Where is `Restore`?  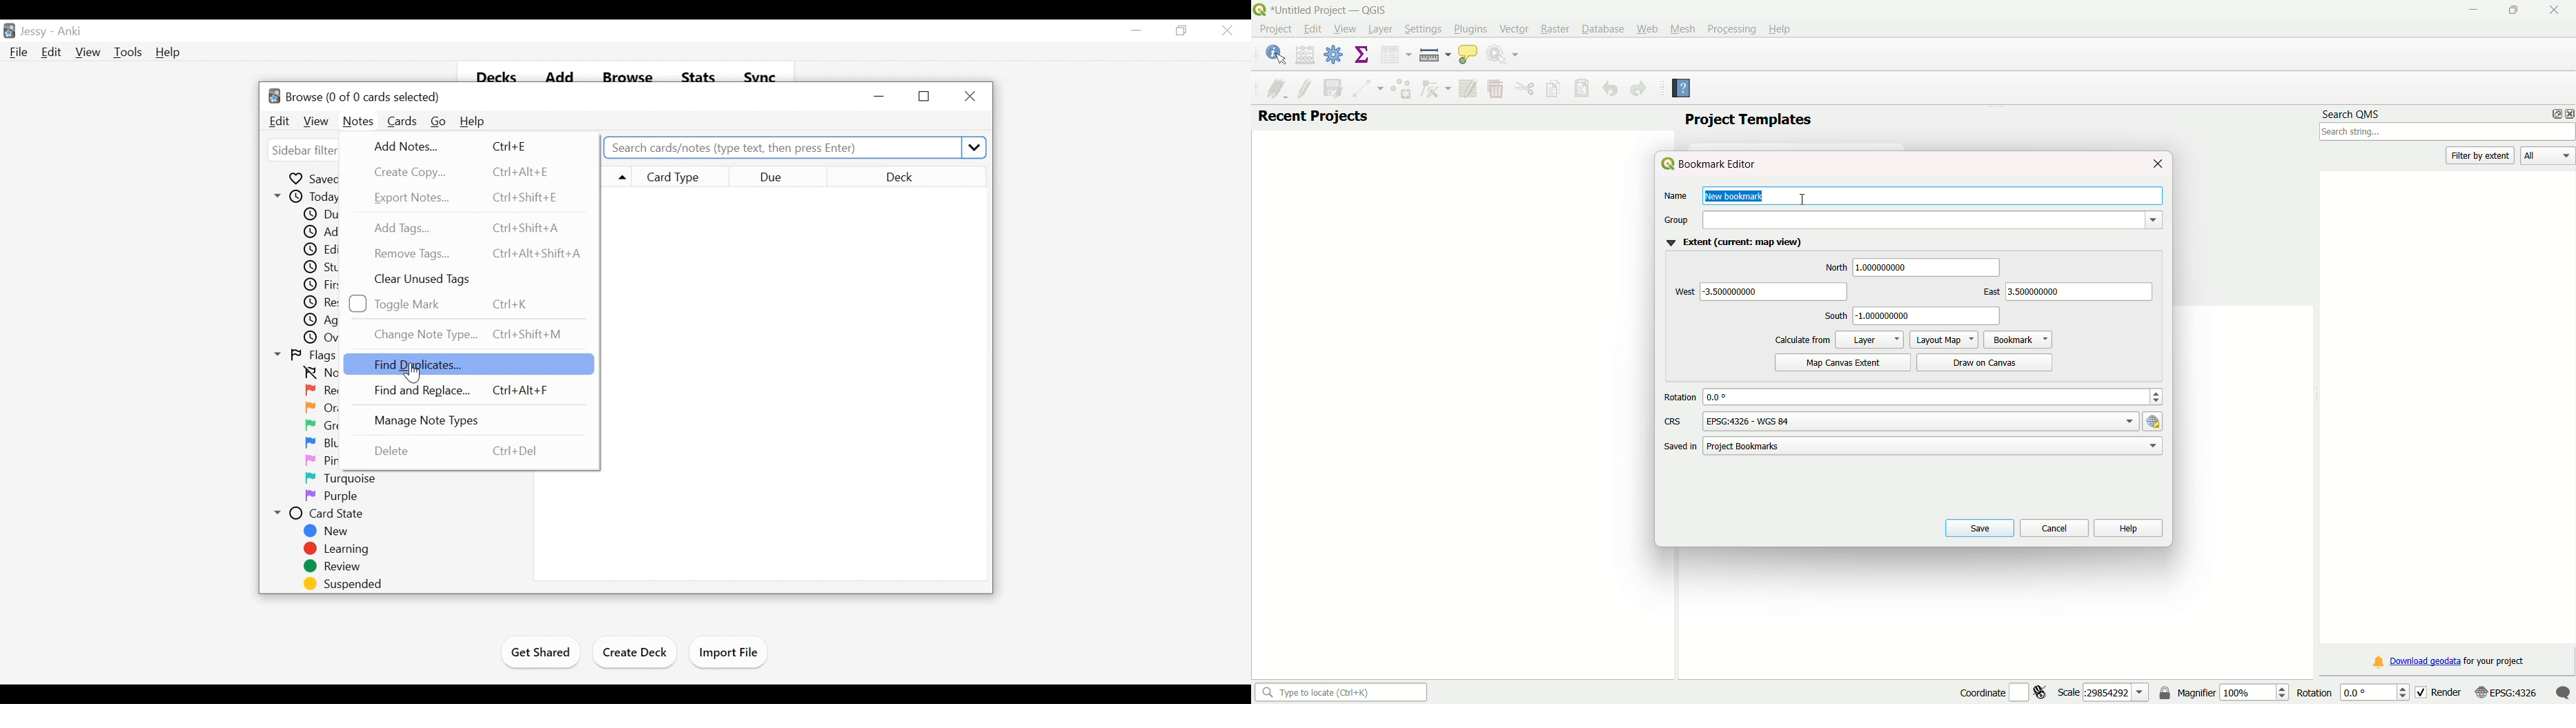
Restore is located at coordinates (1182, 30).